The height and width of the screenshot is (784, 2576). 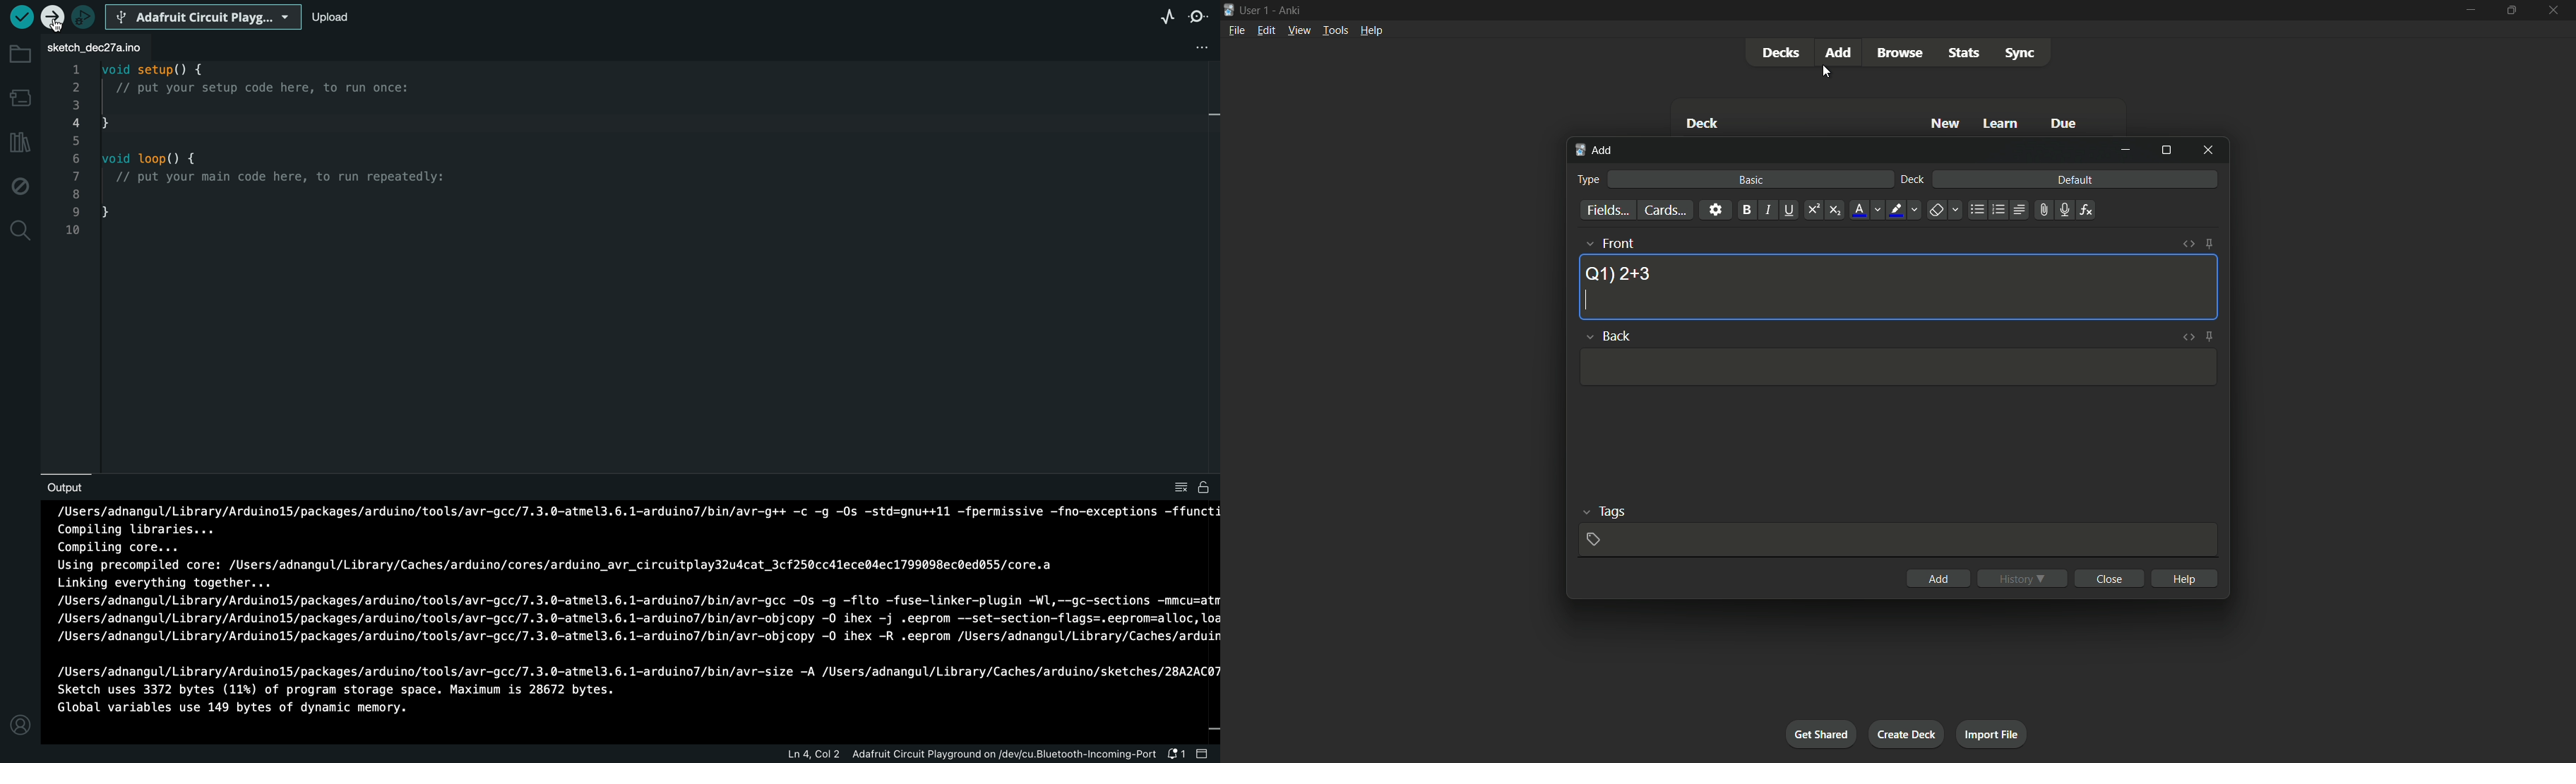 What do you see at coordinates (1905, 733) in the screenshot?
I see `create deck` at bounding box center [1905, 733].